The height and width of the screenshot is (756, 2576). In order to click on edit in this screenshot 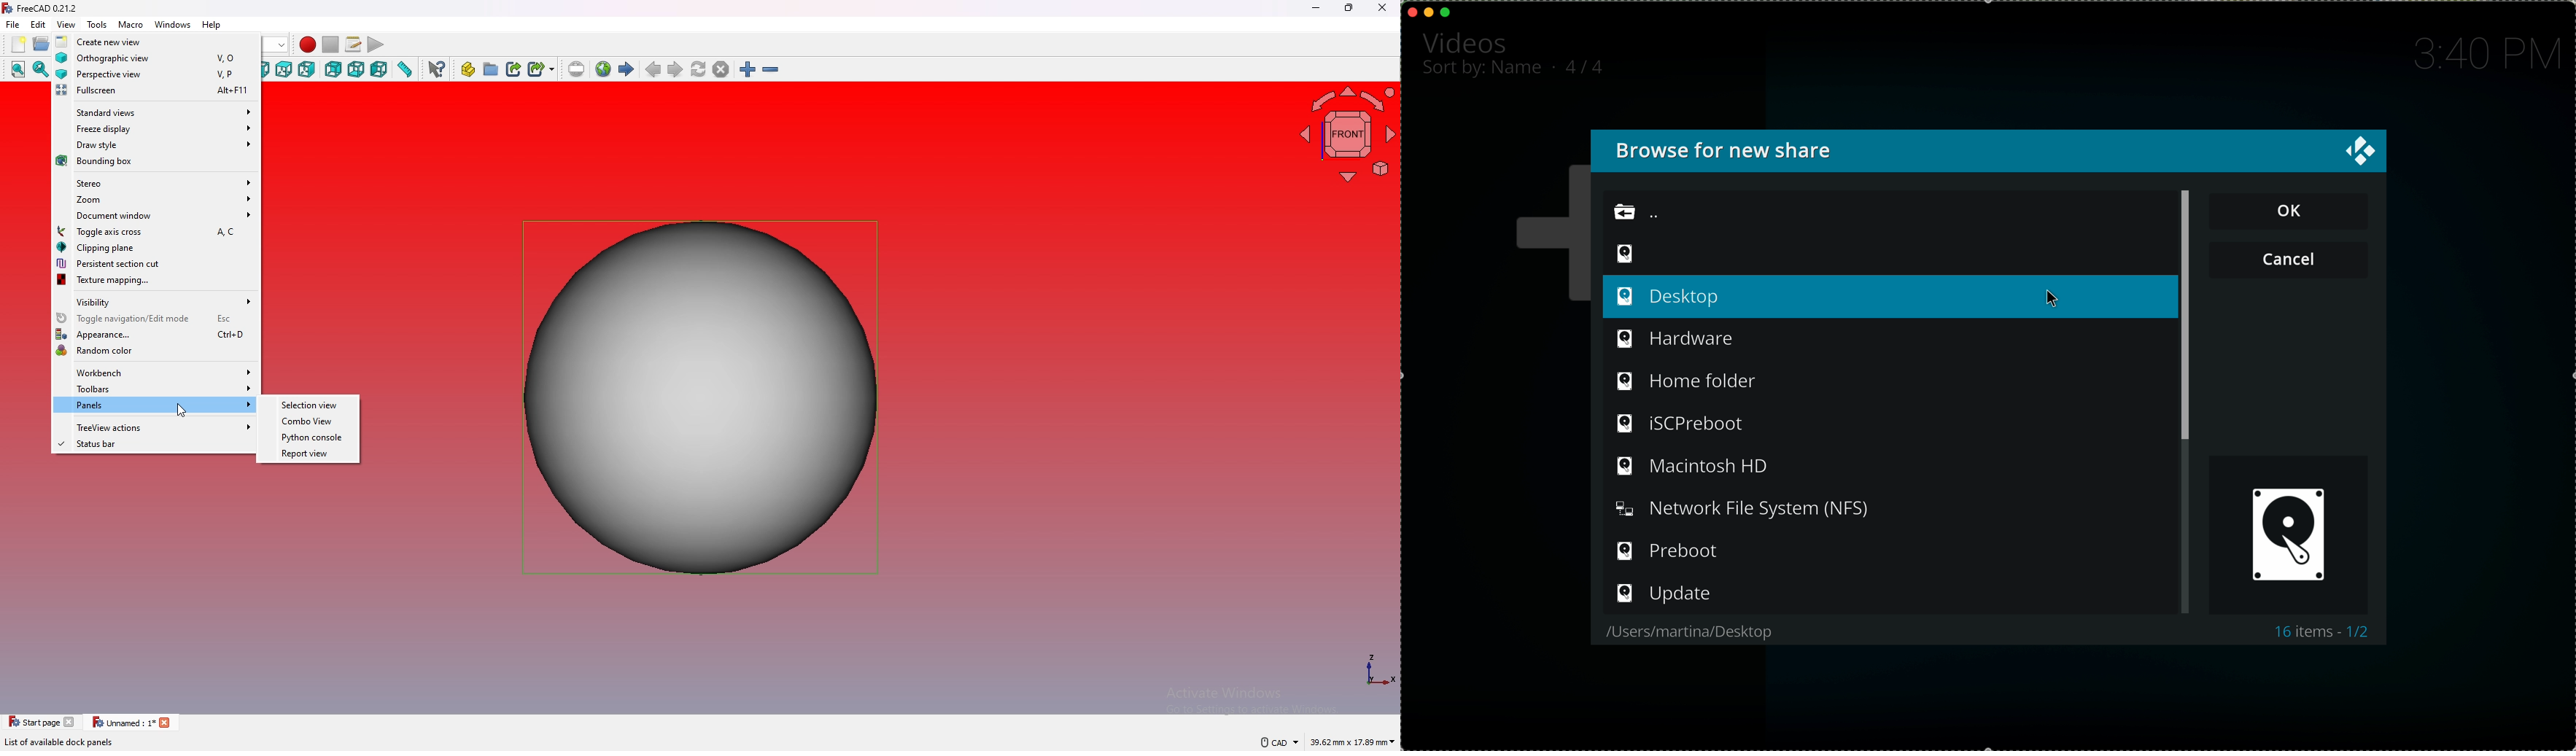, I will do `click(39, 24)`.